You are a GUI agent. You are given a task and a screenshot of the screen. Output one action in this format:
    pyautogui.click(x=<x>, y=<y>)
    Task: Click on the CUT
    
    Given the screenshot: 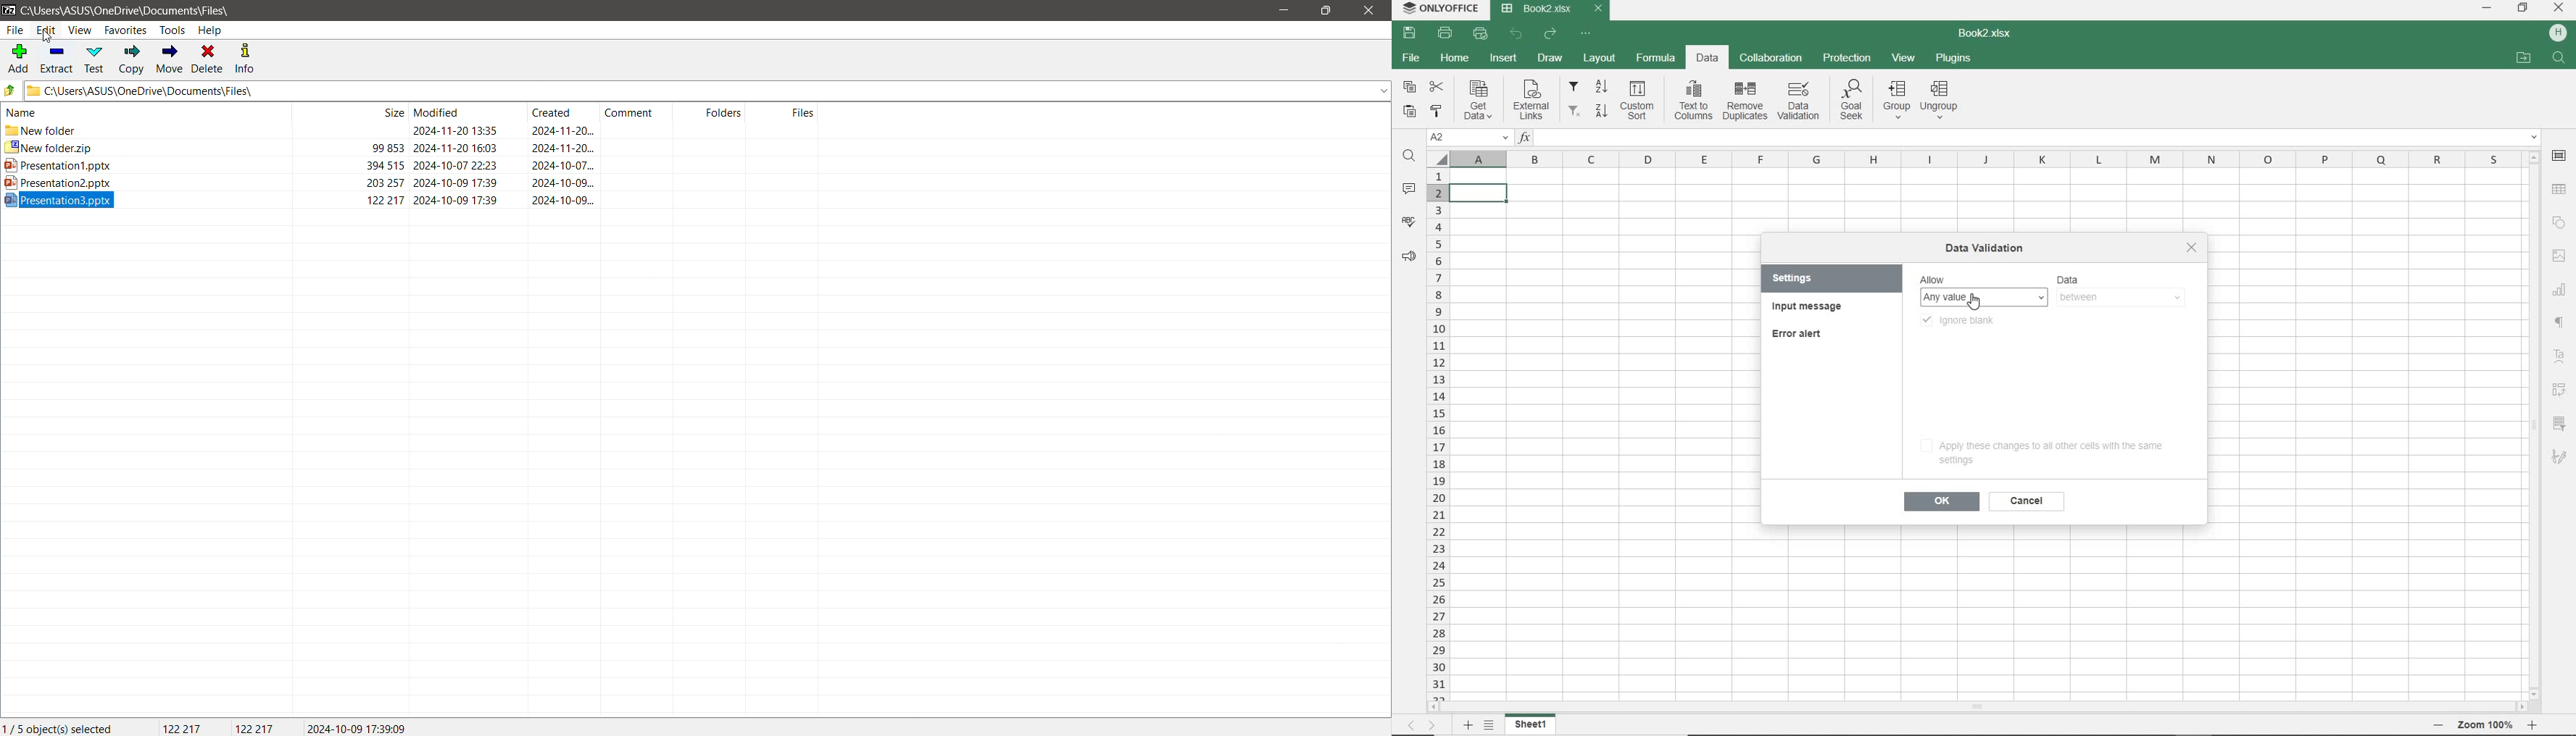 What is the action you would take?
    pyautogui.click(x=1437, y=87)
    